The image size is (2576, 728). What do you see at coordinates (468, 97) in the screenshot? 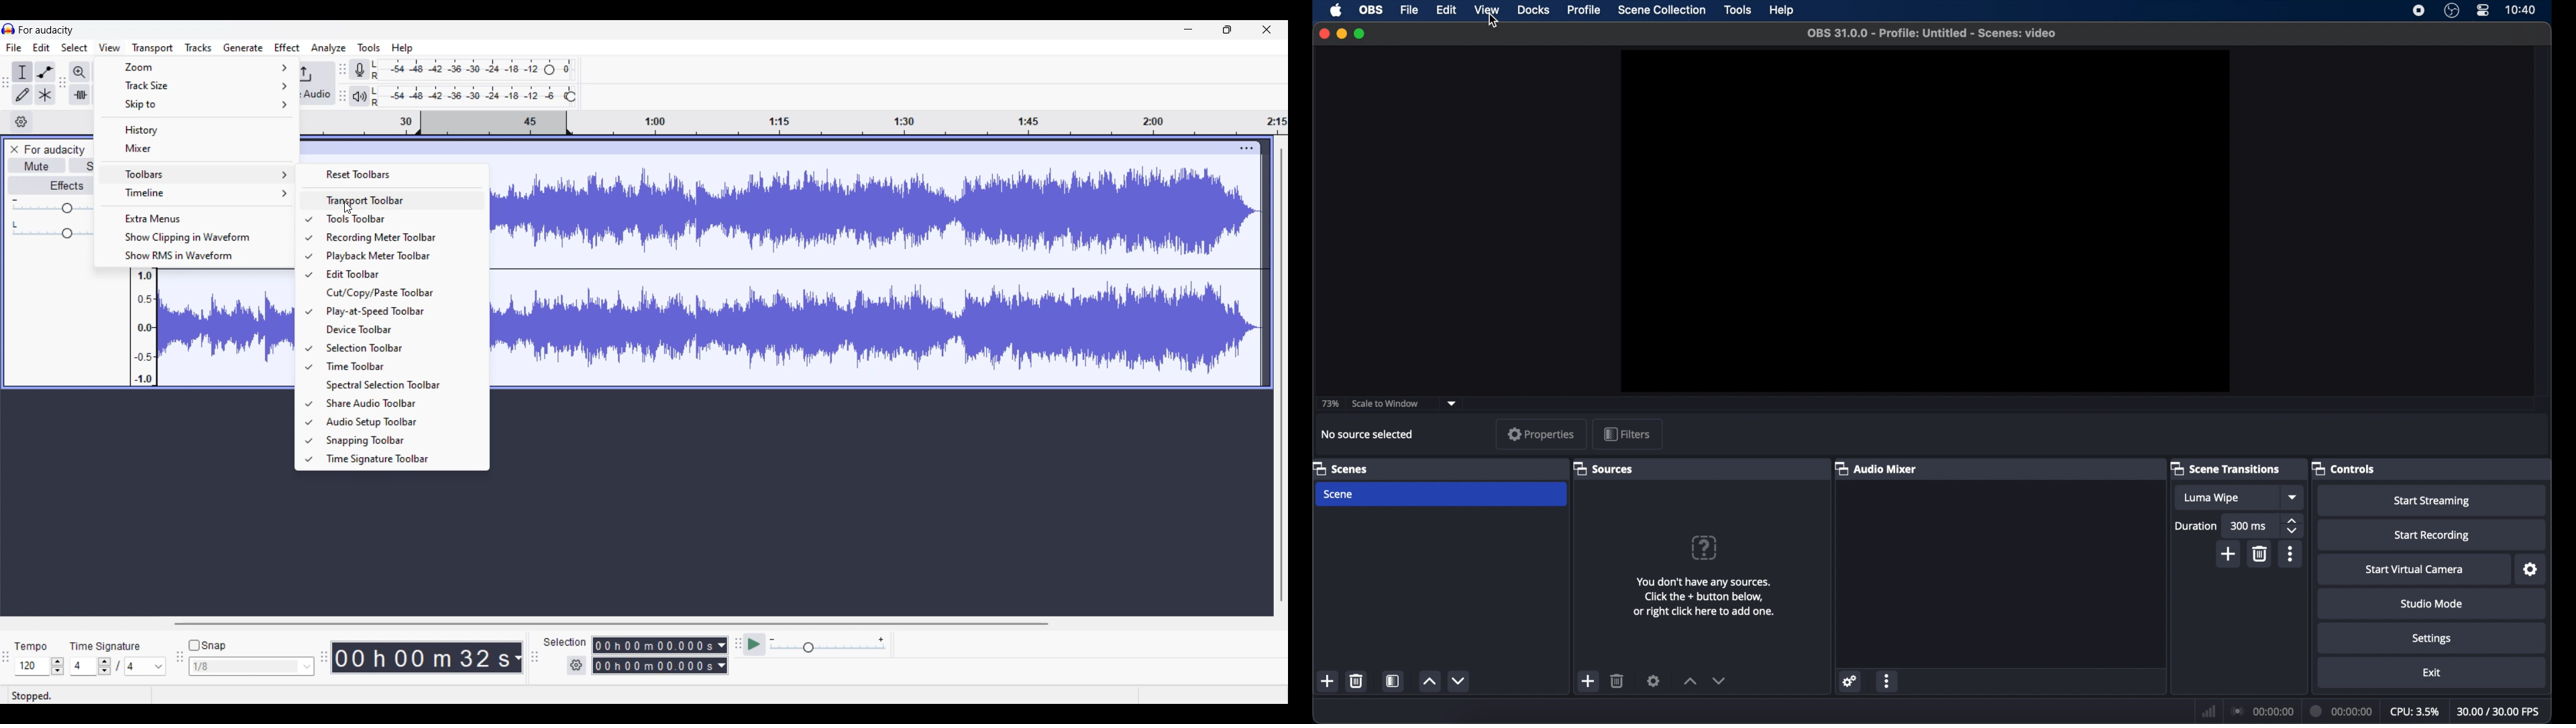
I see `Playback level` at bounding box center [468, 97].